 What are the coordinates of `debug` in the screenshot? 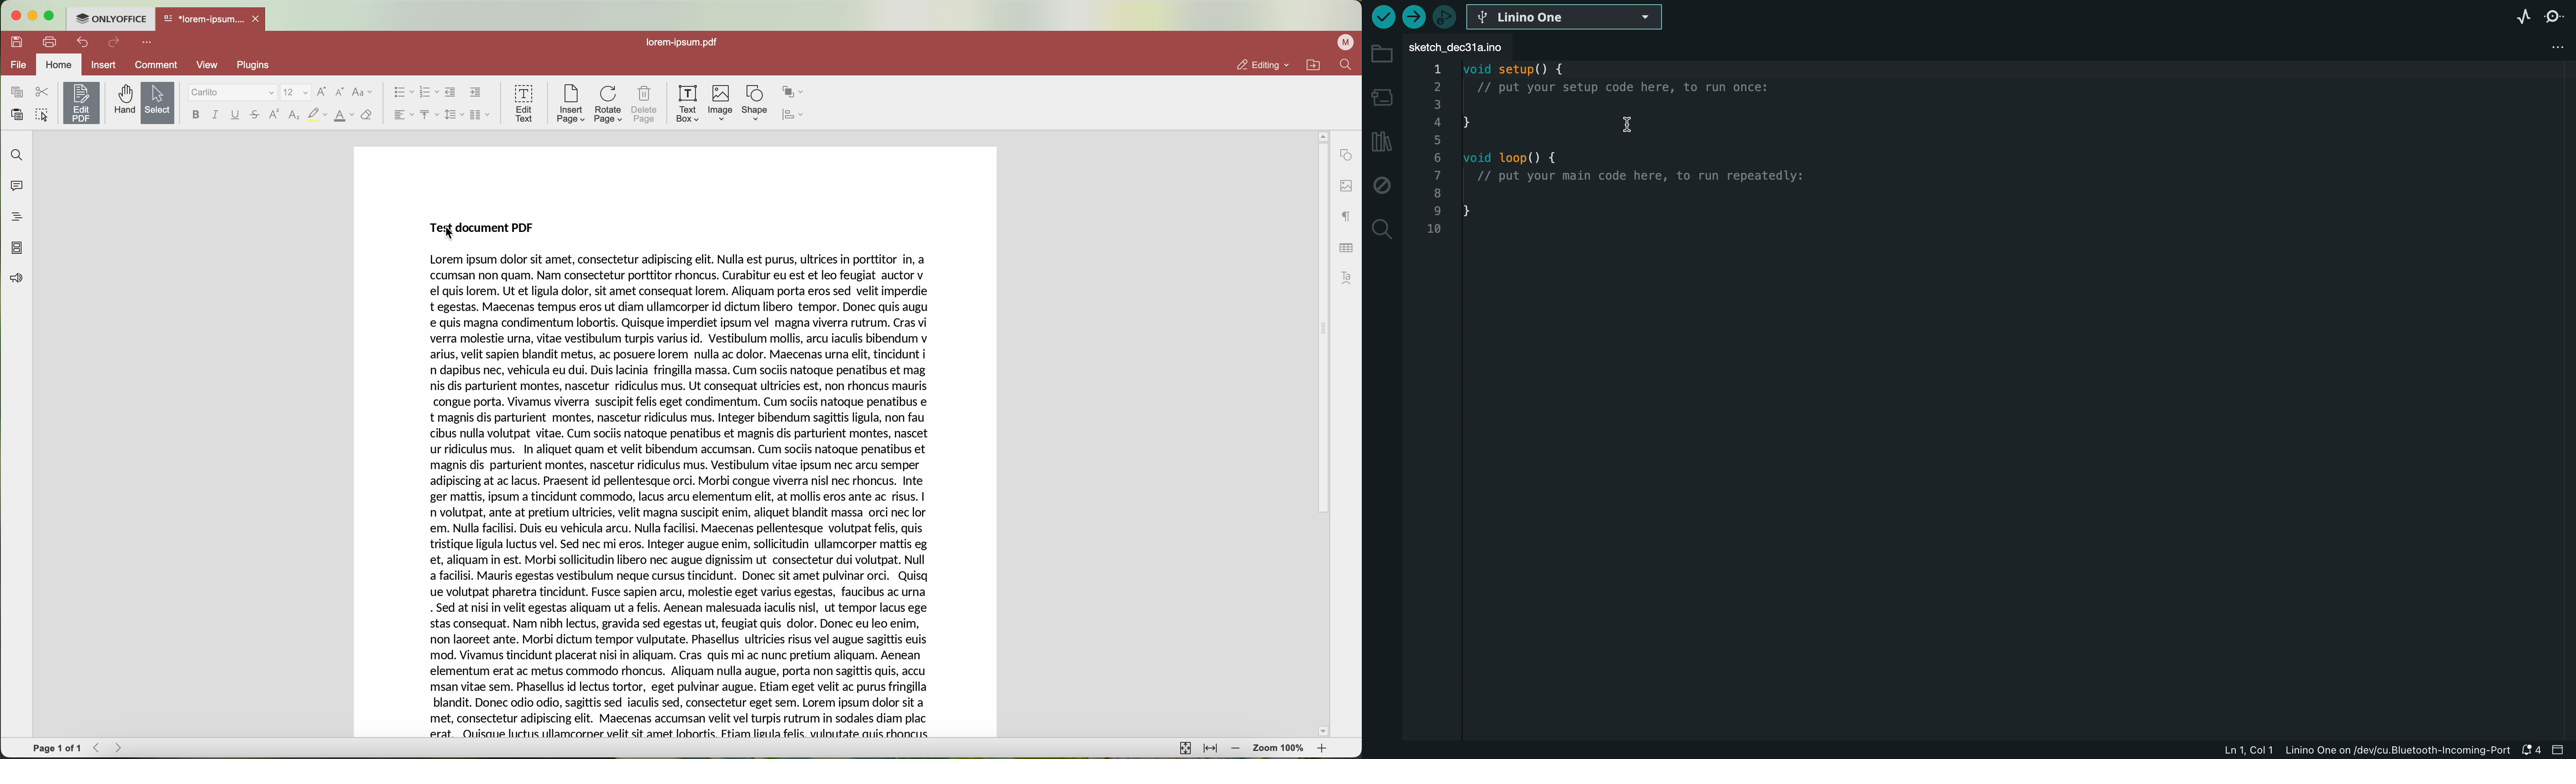 It's located at (1379, 182).